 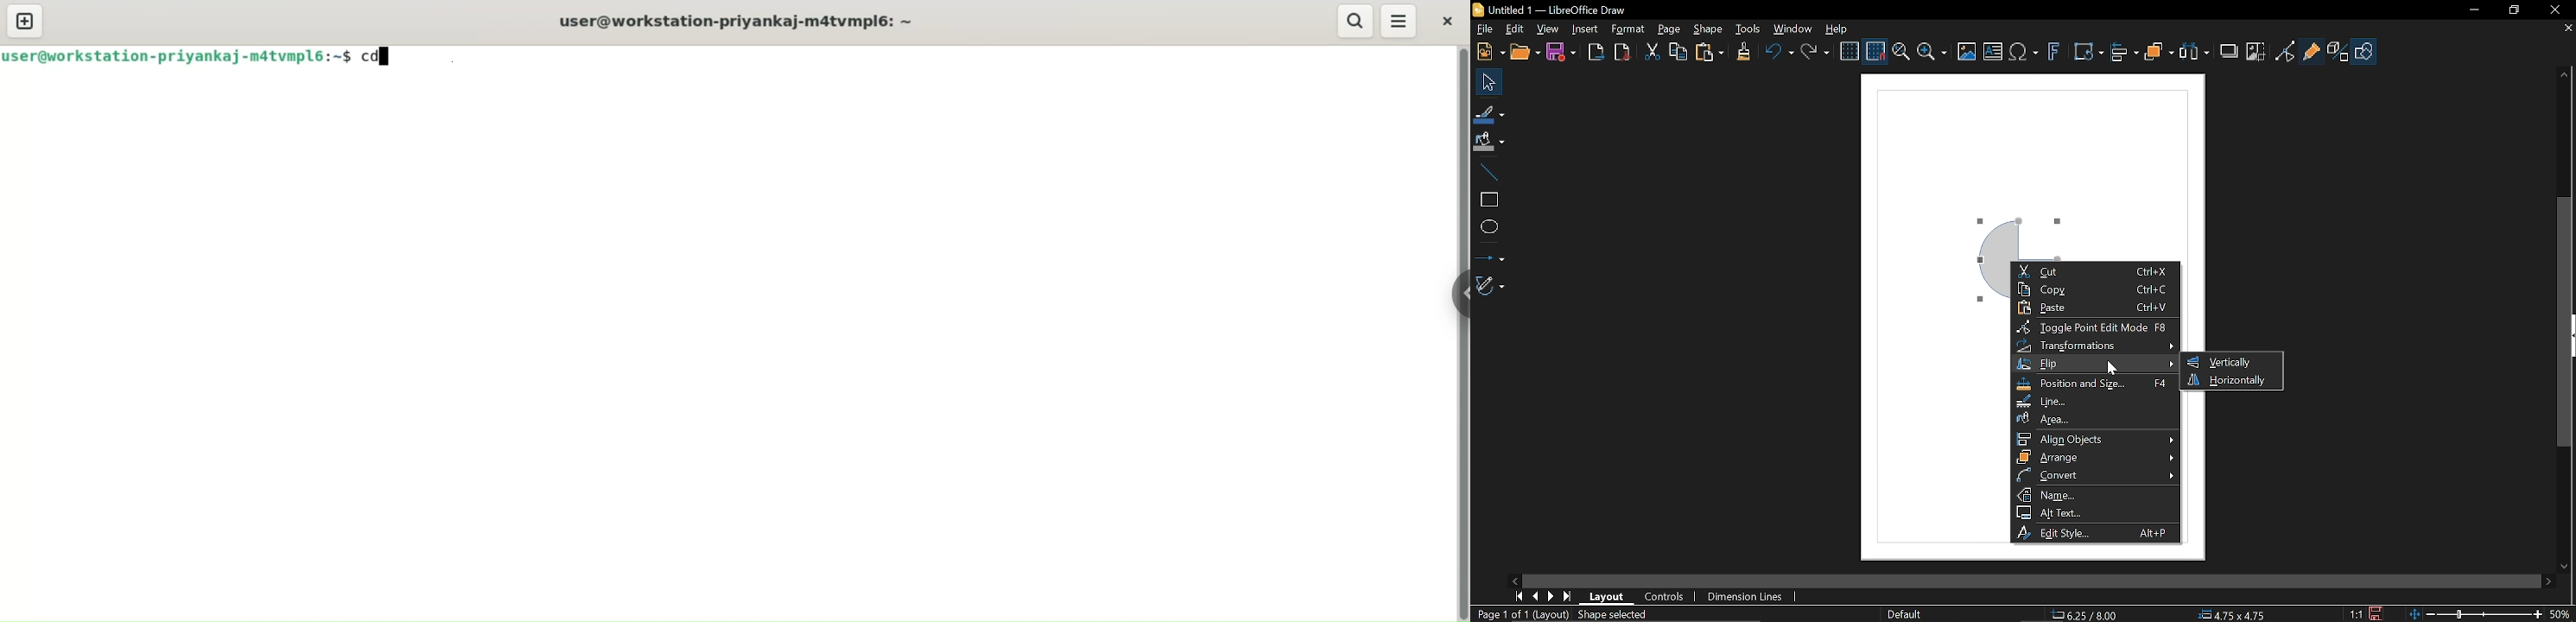 What do you see at coordinates (1626, 615) in the screenshot?
I see `Shape selected` at bounding box center [1626, 615].